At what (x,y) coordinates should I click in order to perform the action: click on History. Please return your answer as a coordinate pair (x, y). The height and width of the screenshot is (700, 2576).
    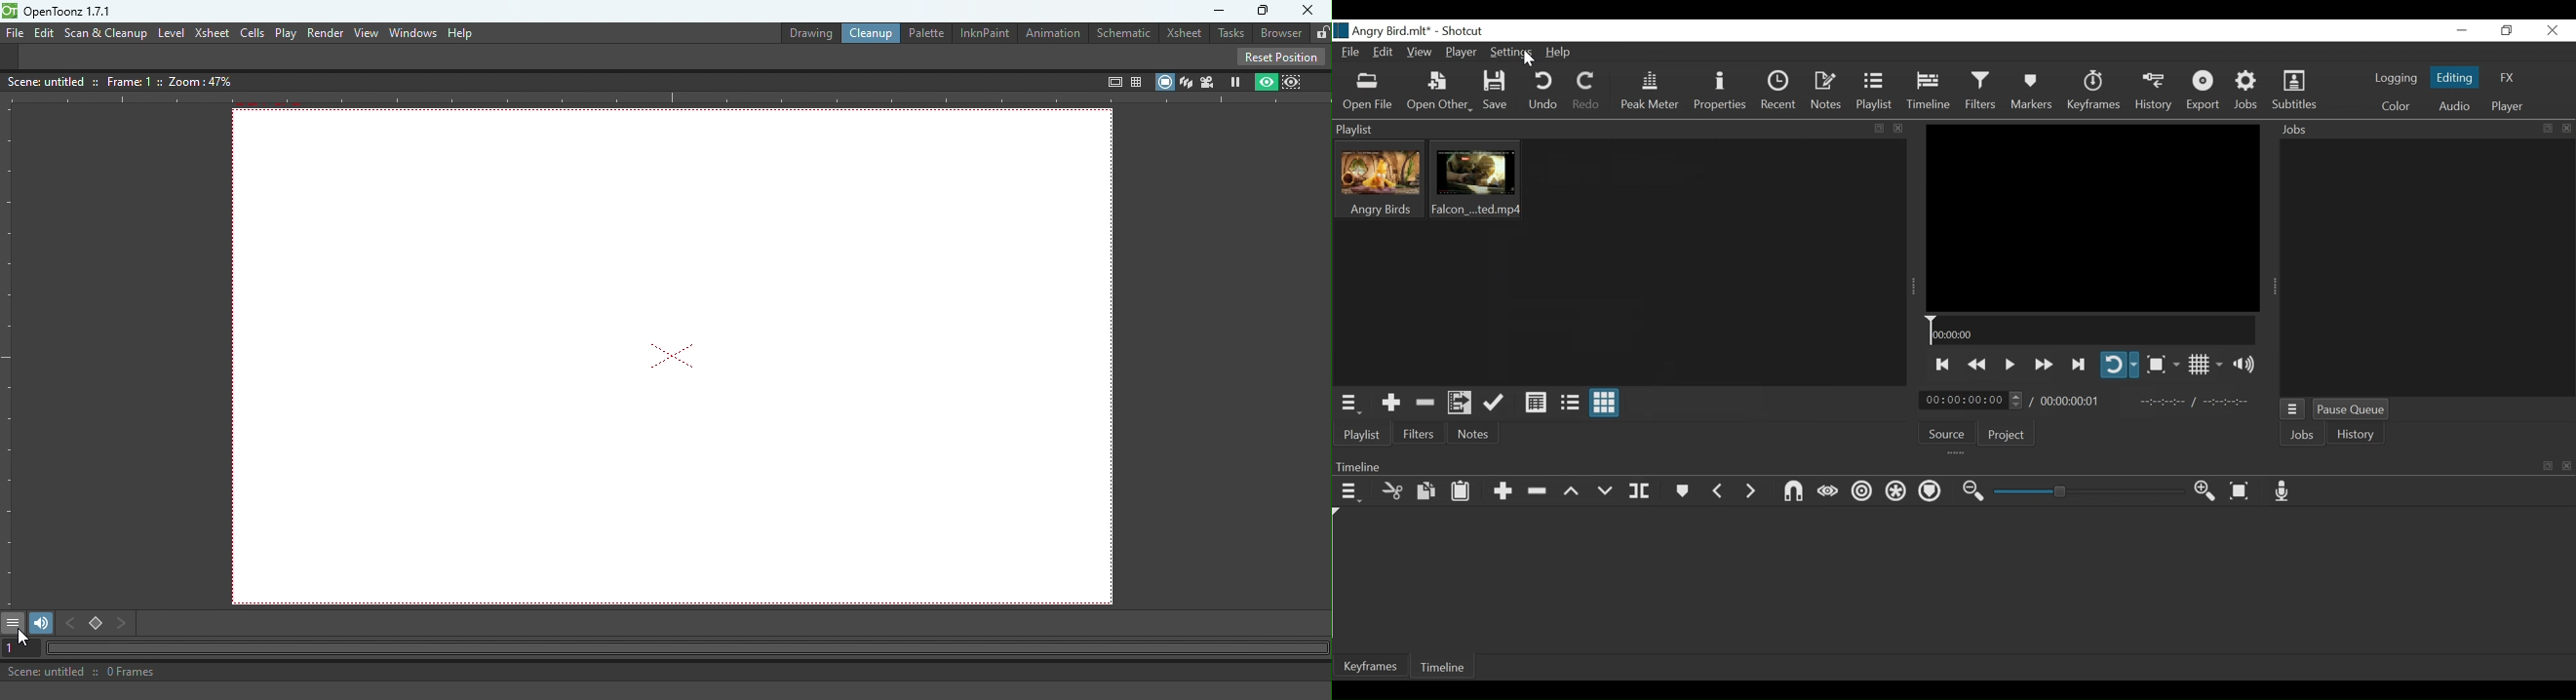
    Looking at the image, I should click on (2357, 434).